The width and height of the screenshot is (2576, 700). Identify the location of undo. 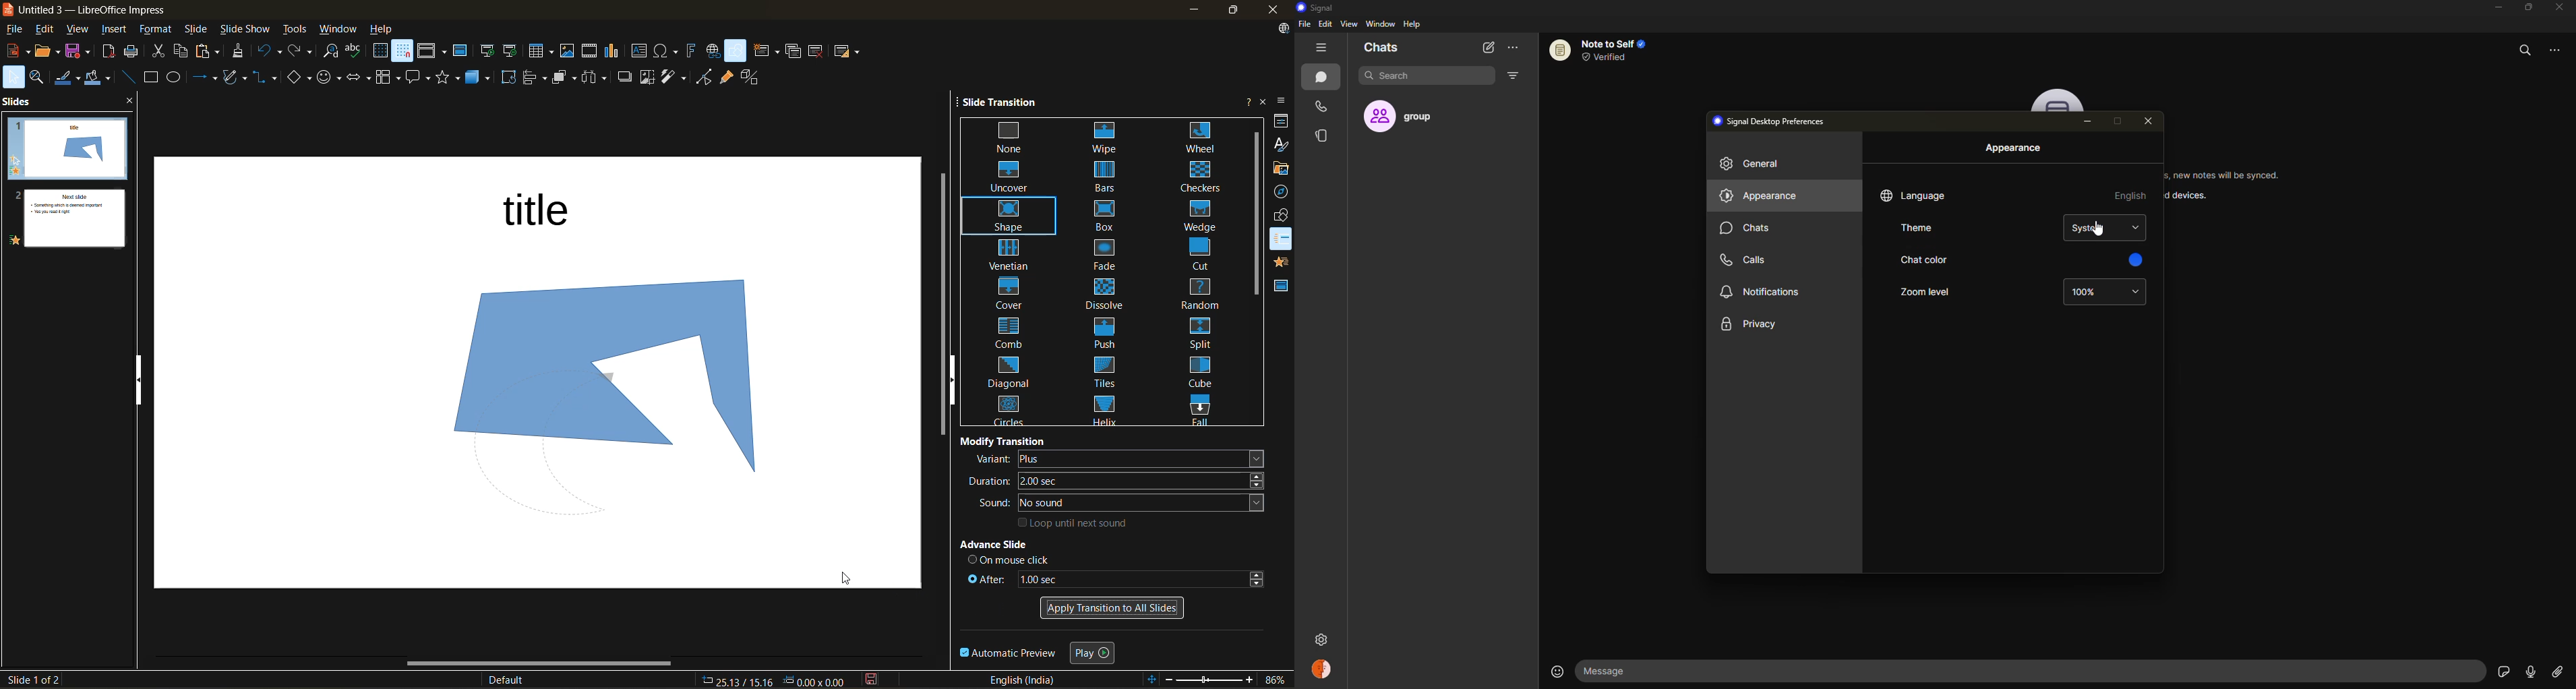
(270, 53).